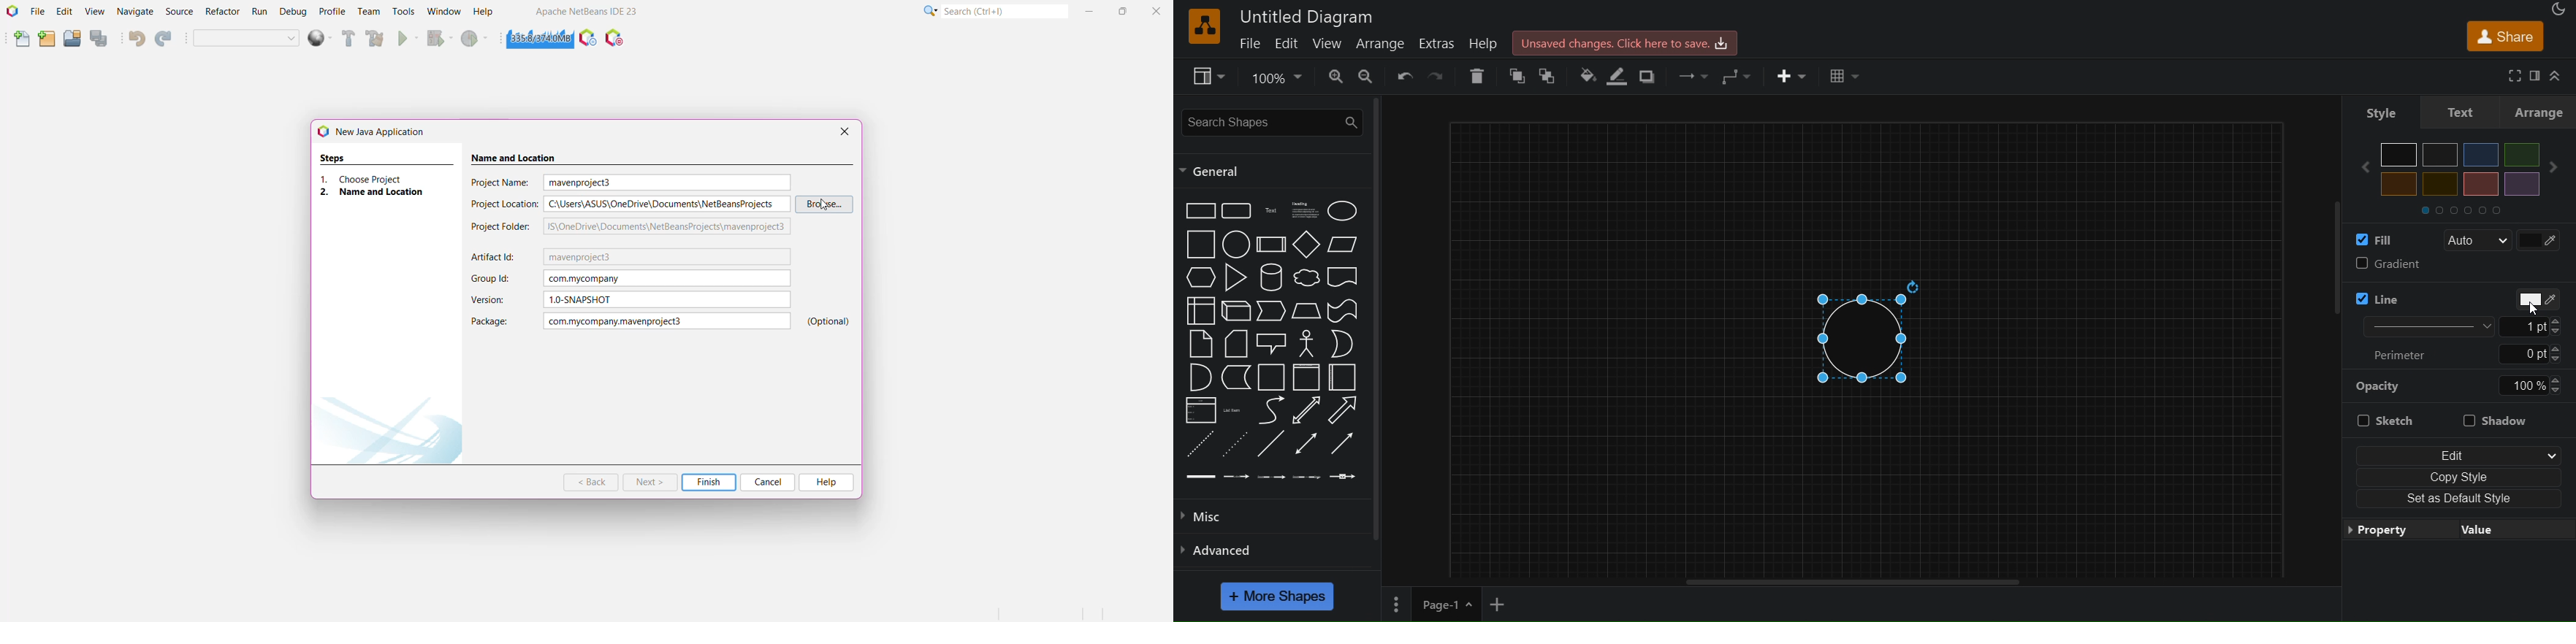  I want to click on bidirectional connector, so click(1308, 443).